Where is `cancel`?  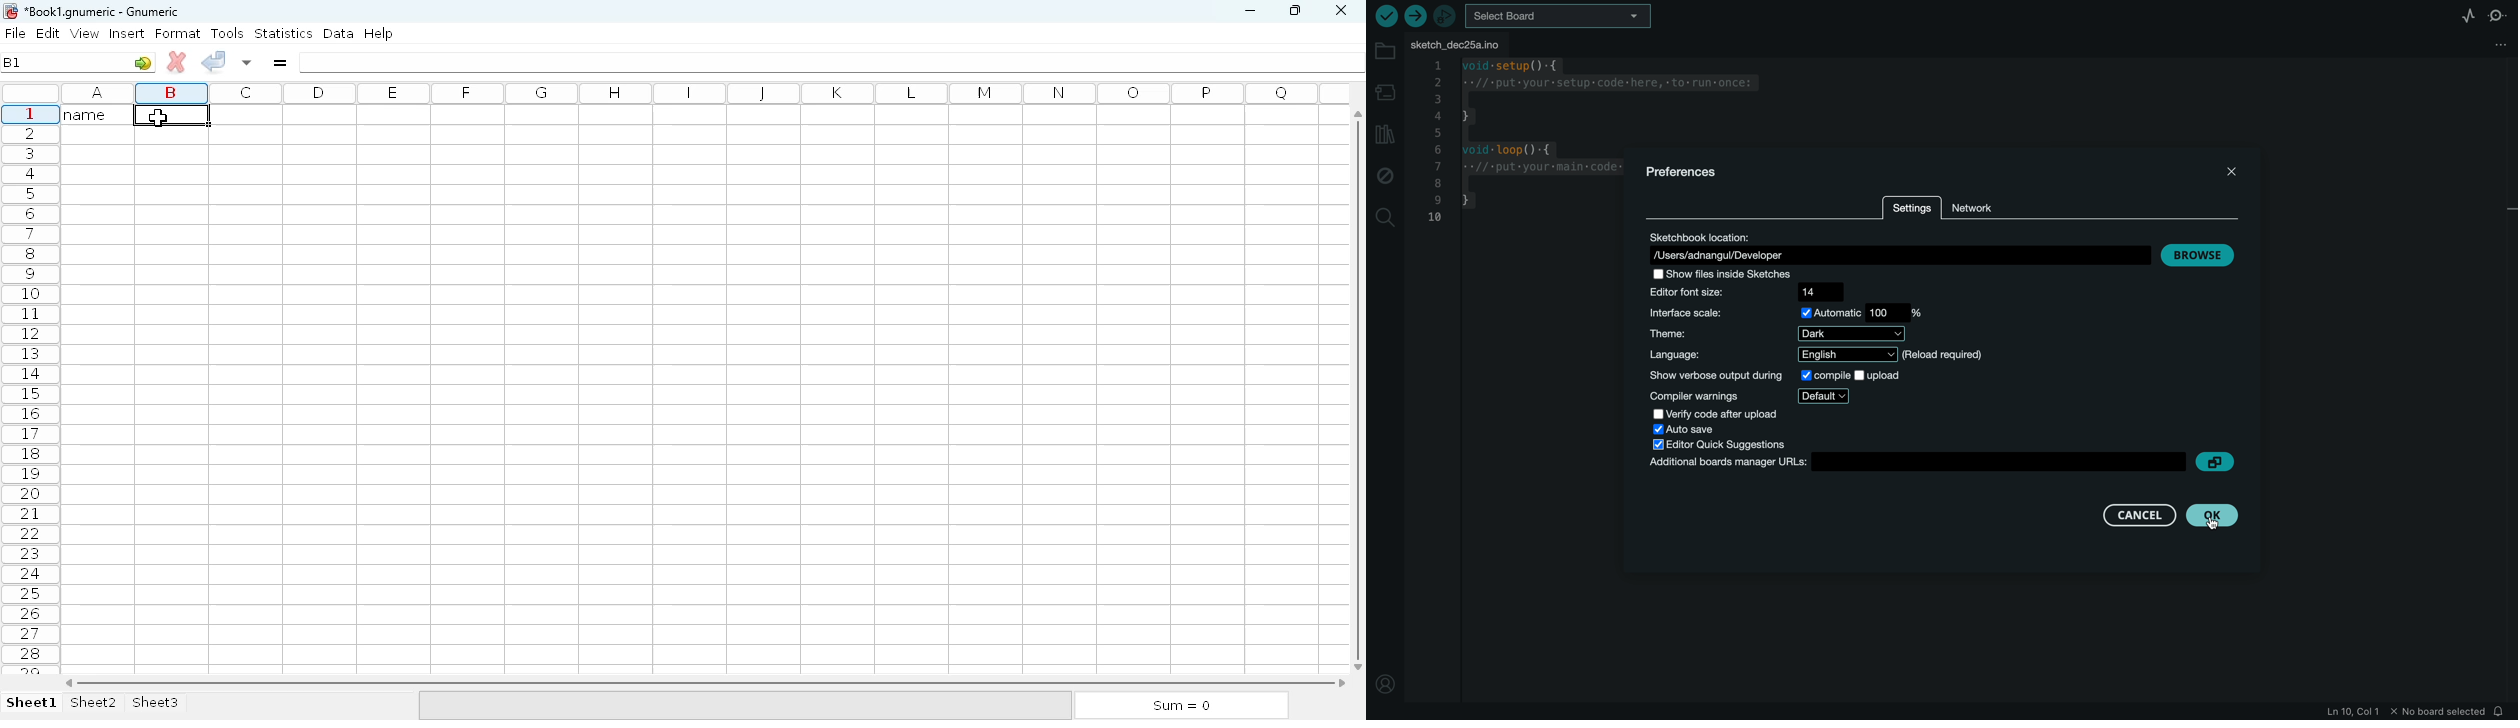 cancel is located at coordinates (2128, 514).